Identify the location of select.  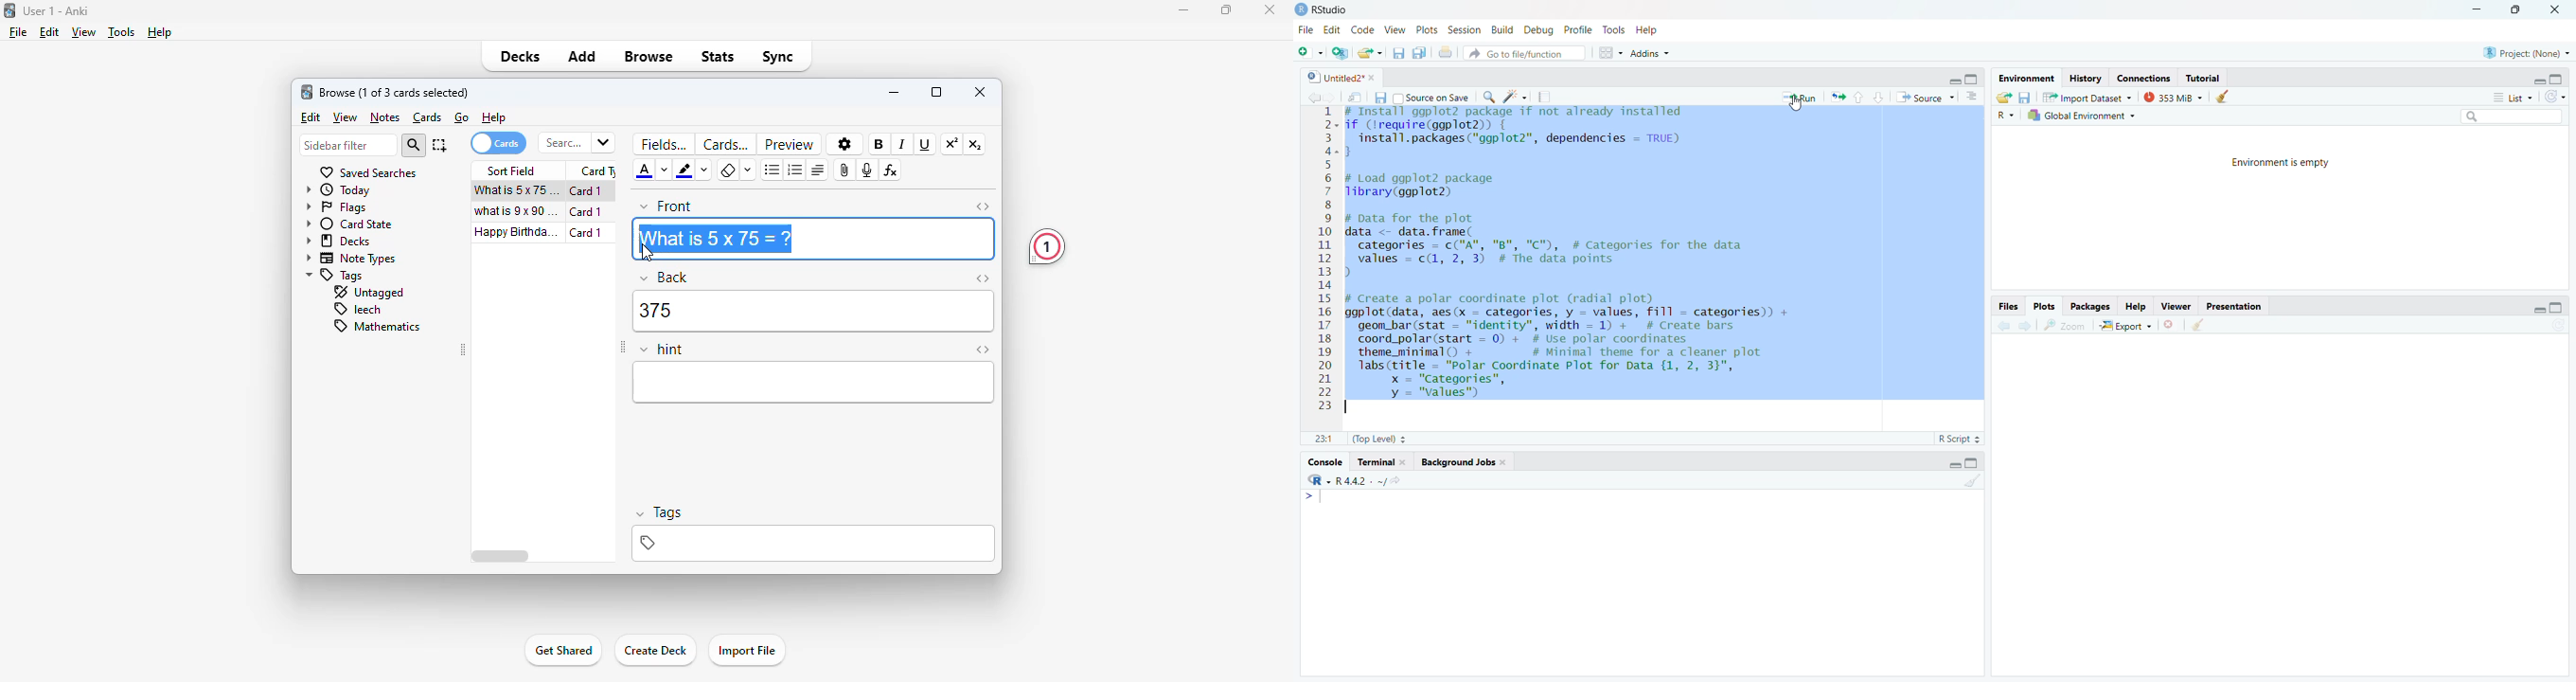
(439, 145).